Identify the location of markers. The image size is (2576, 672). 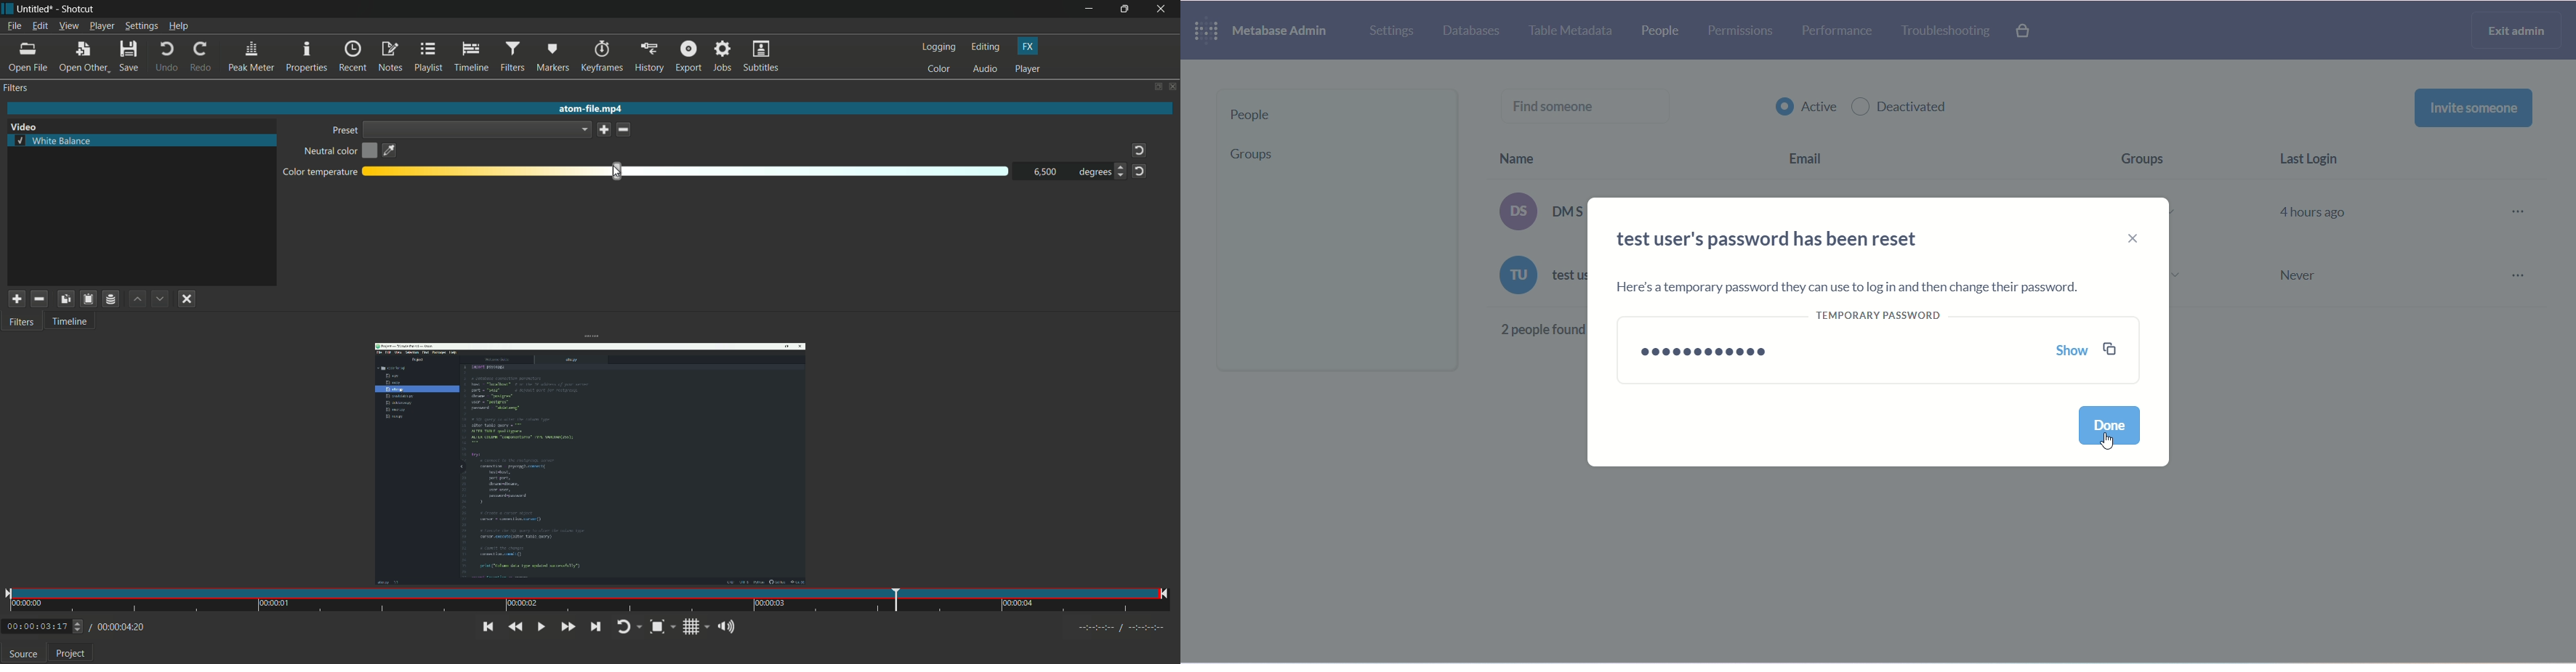
(553, 57).